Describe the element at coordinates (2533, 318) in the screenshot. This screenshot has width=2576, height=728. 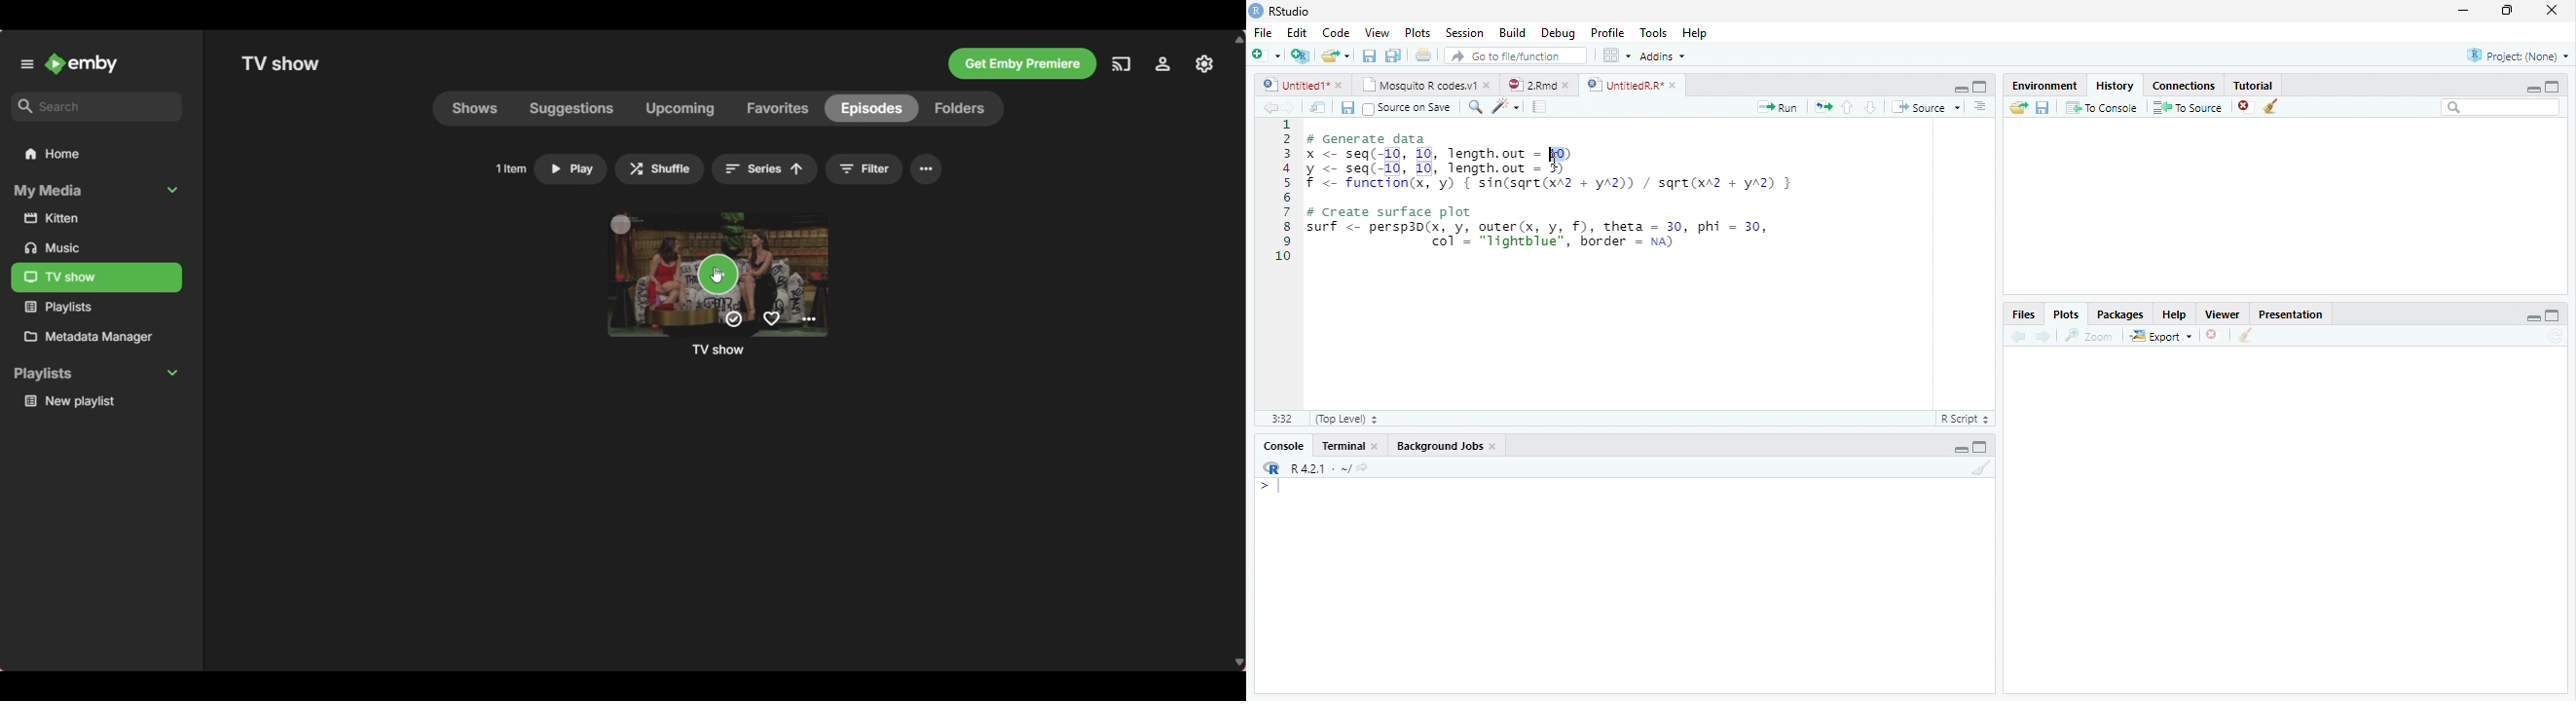
I see `minimize` at that location.